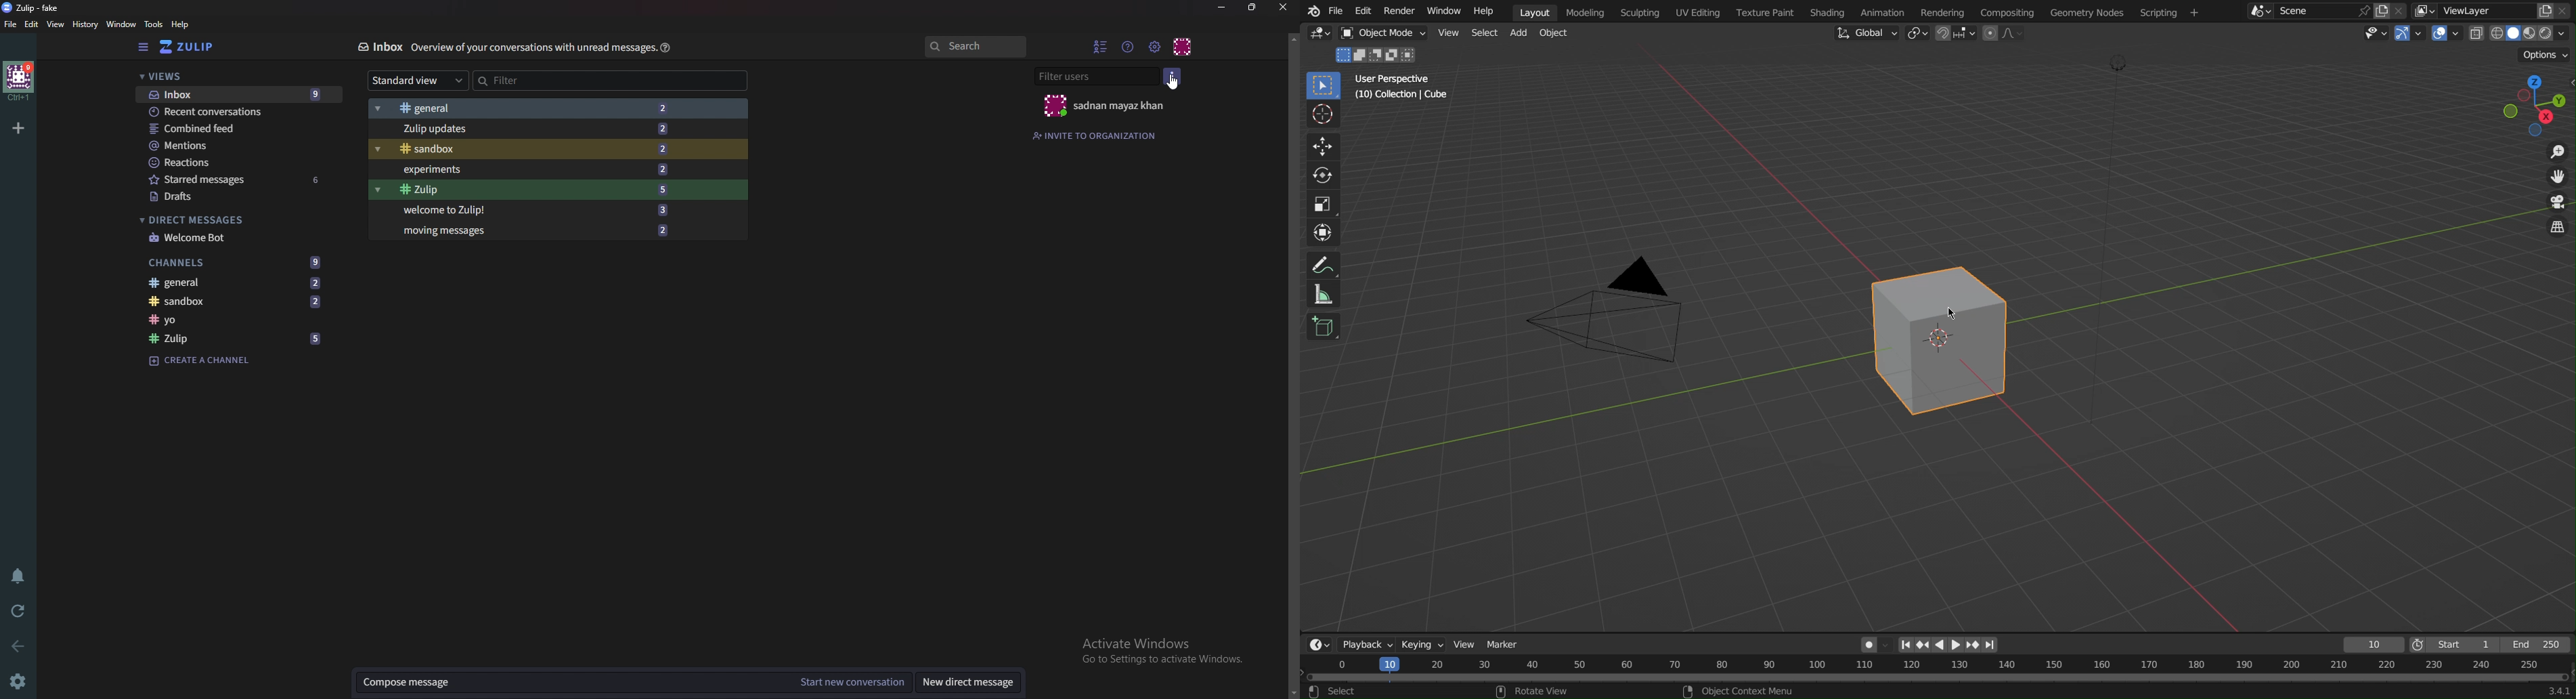 Image resolution: width=2576 pixels, height=700 pixels. I want to click on ViewLayer, so click(2478, 11).